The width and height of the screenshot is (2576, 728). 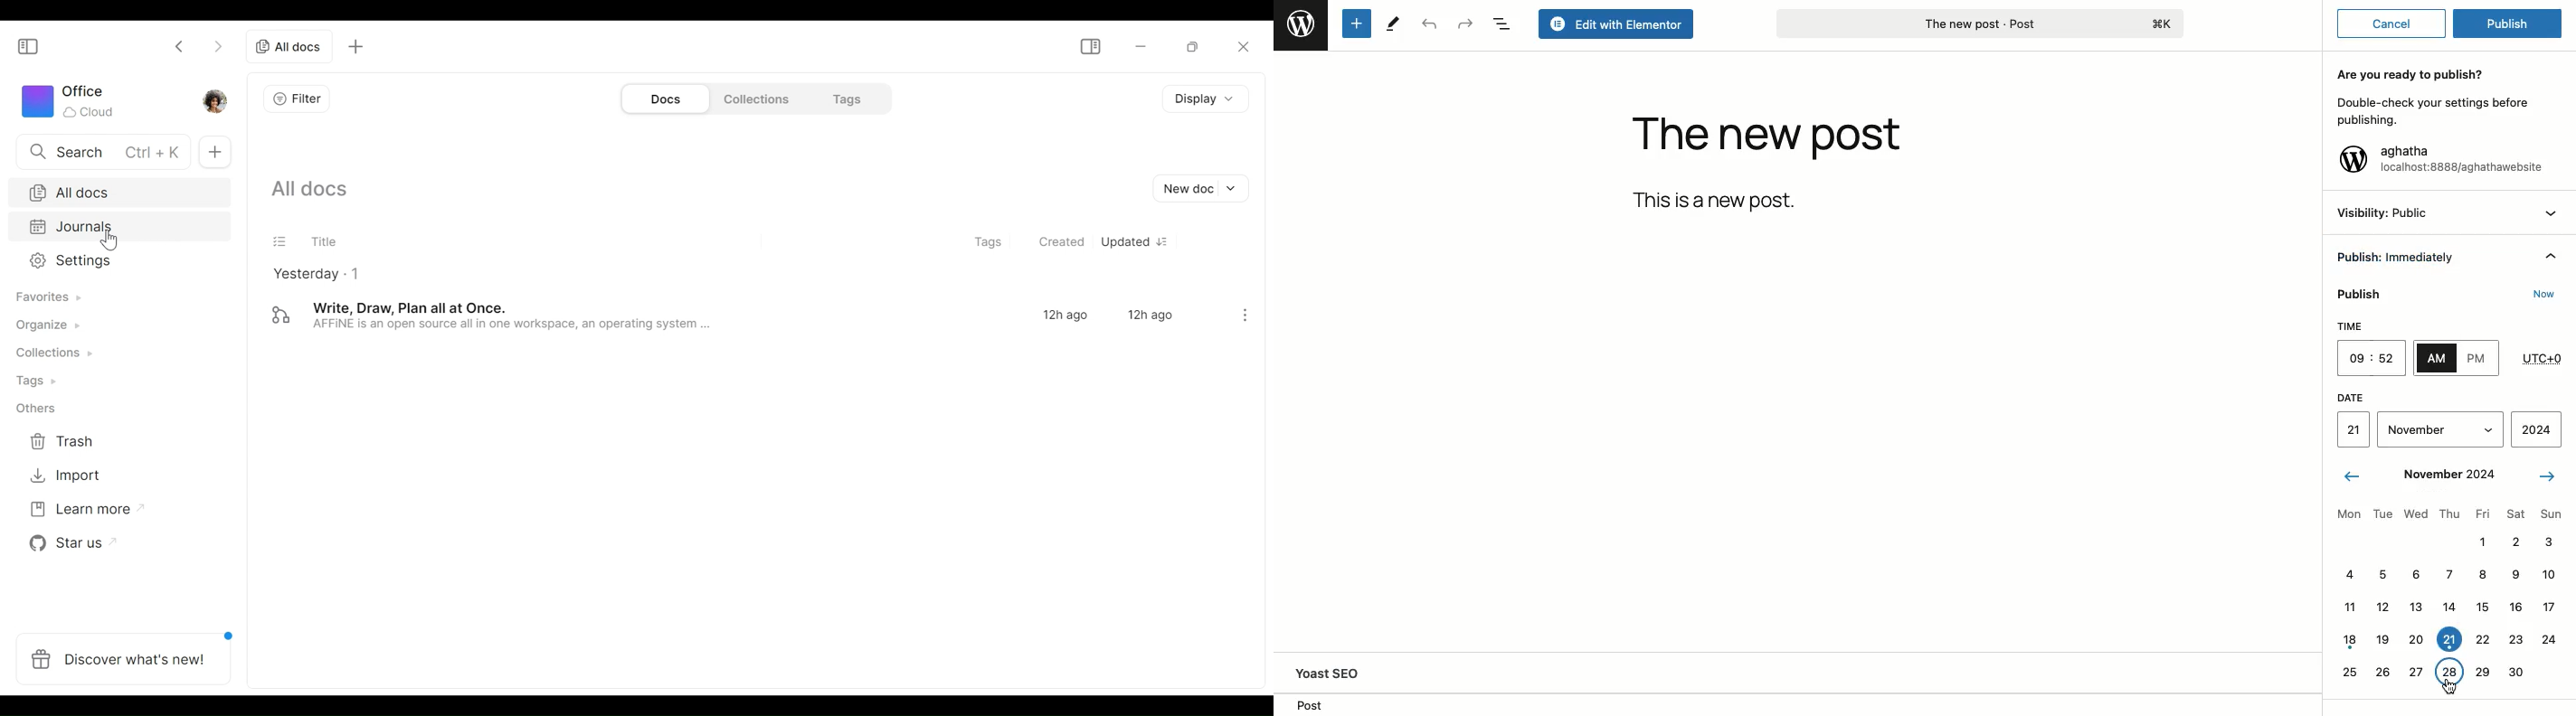 What do you see at coordinates (2462, 161) in the screenshot?
I see `aghatha localhost:8888/aghathawebsite` at bounding box center [2462, 161].